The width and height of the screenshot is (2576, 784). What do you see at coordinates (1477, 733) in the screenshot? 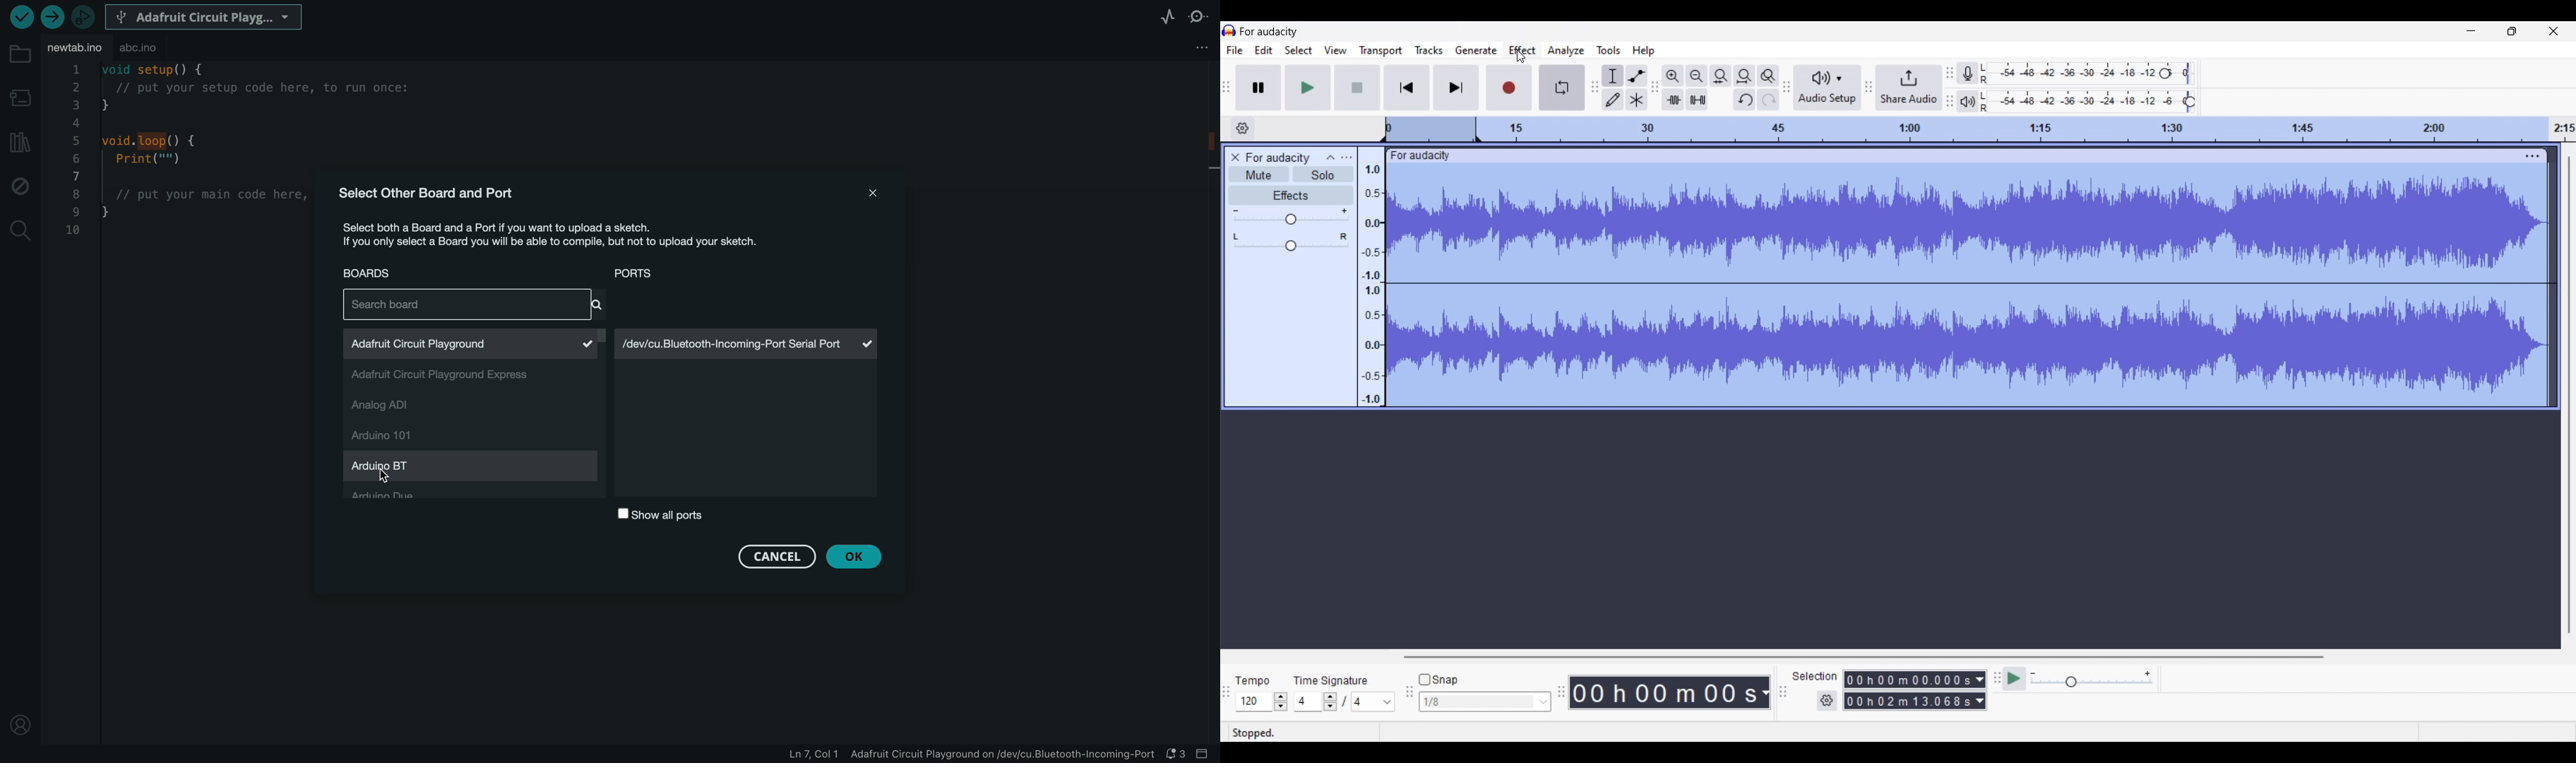
I see `Description of current selection` at bounding box center [1477, 733].